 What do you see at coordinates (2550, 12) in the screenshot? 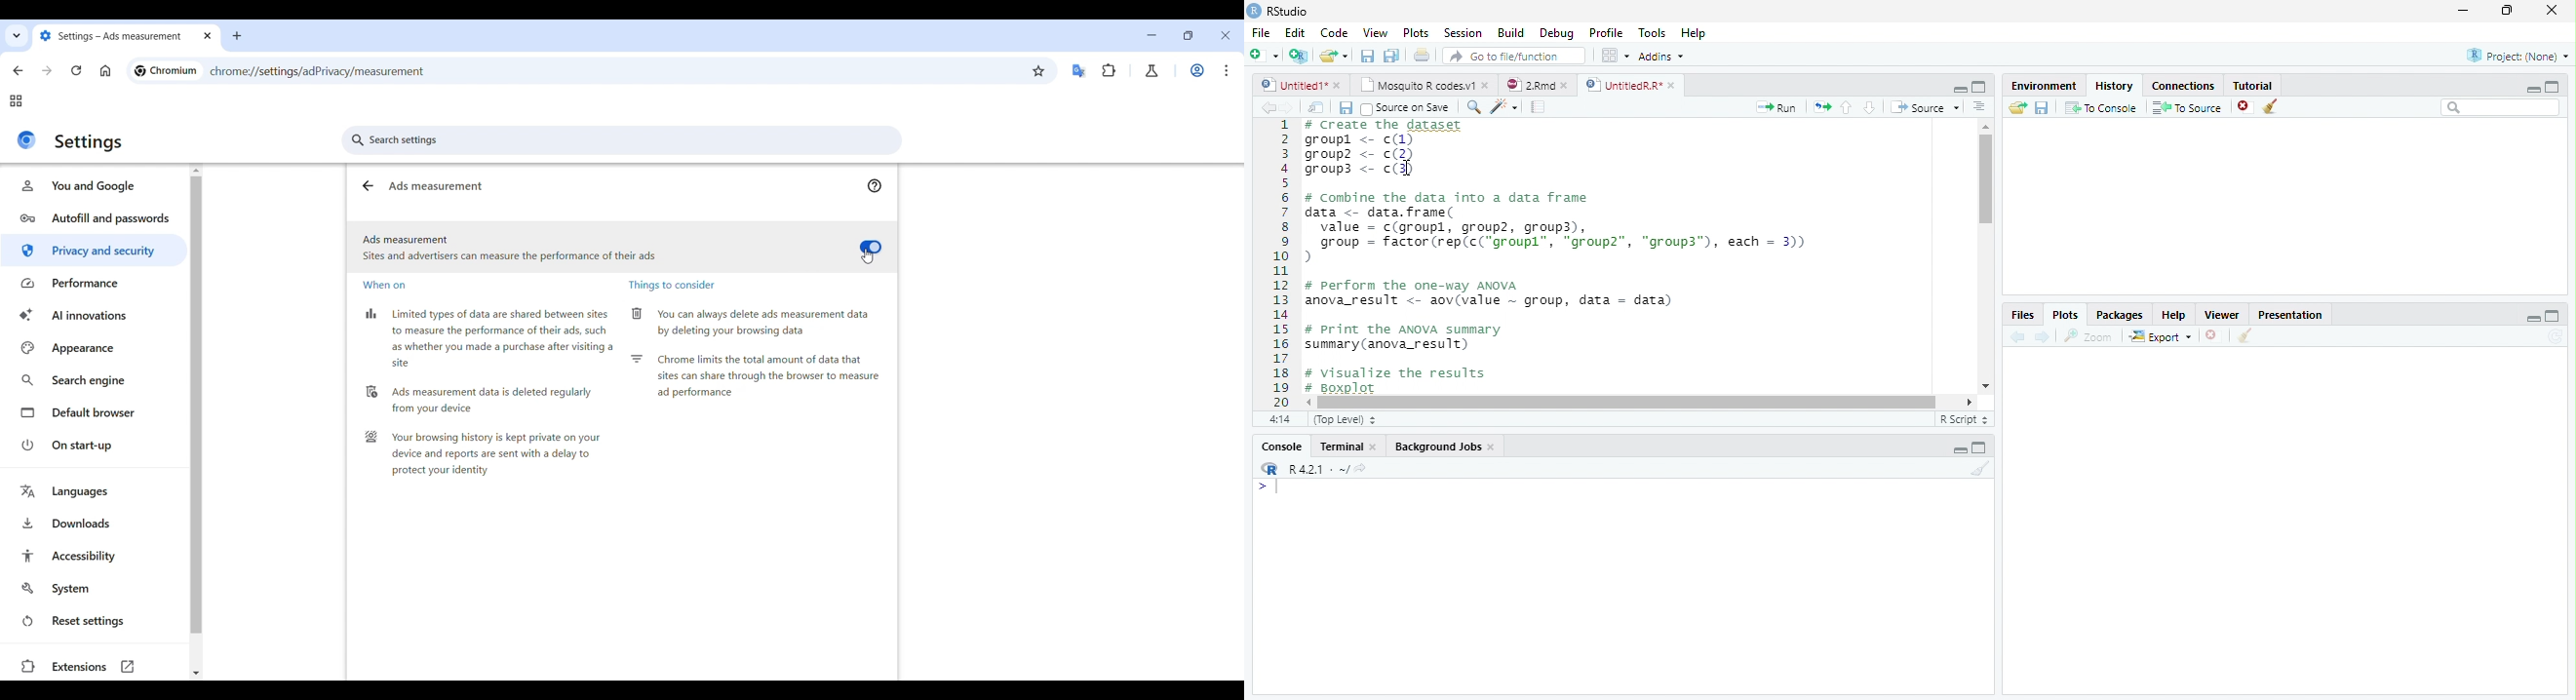
I see `Close` at bounding box center [2550, 12].